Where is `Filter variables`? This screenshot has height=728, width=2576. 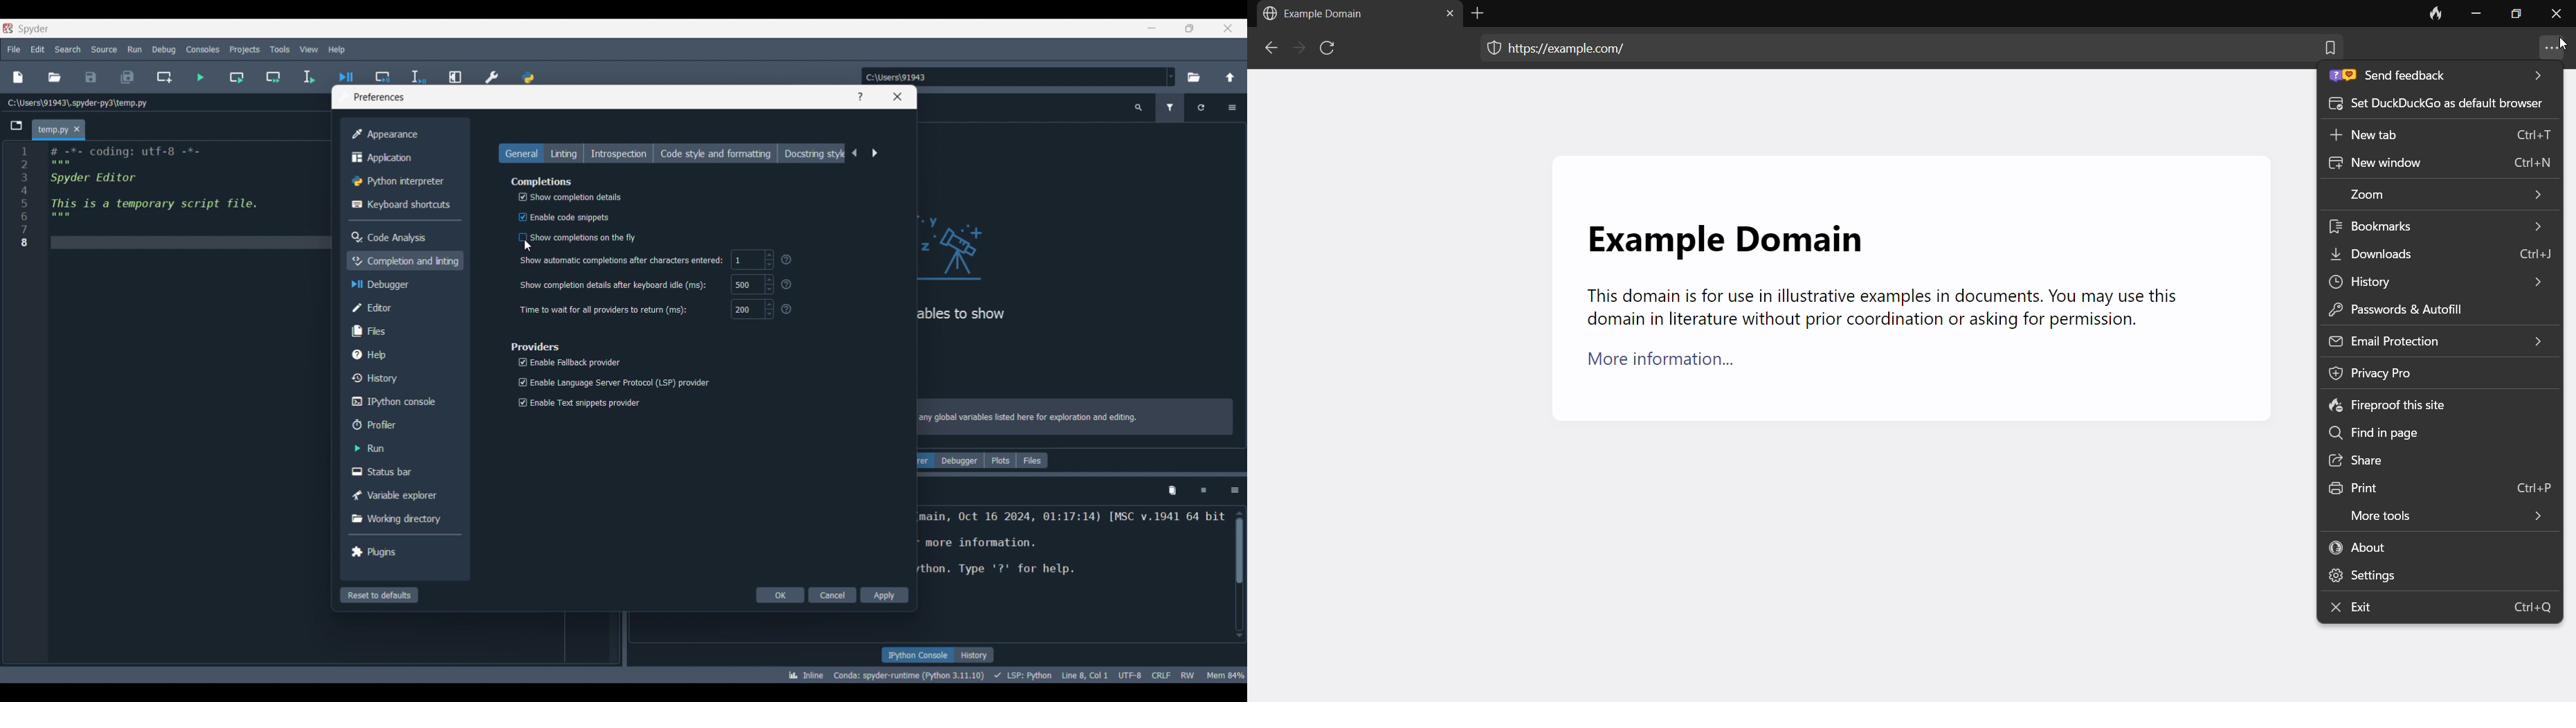
Filter variables is located at coordinates (1171, 108).